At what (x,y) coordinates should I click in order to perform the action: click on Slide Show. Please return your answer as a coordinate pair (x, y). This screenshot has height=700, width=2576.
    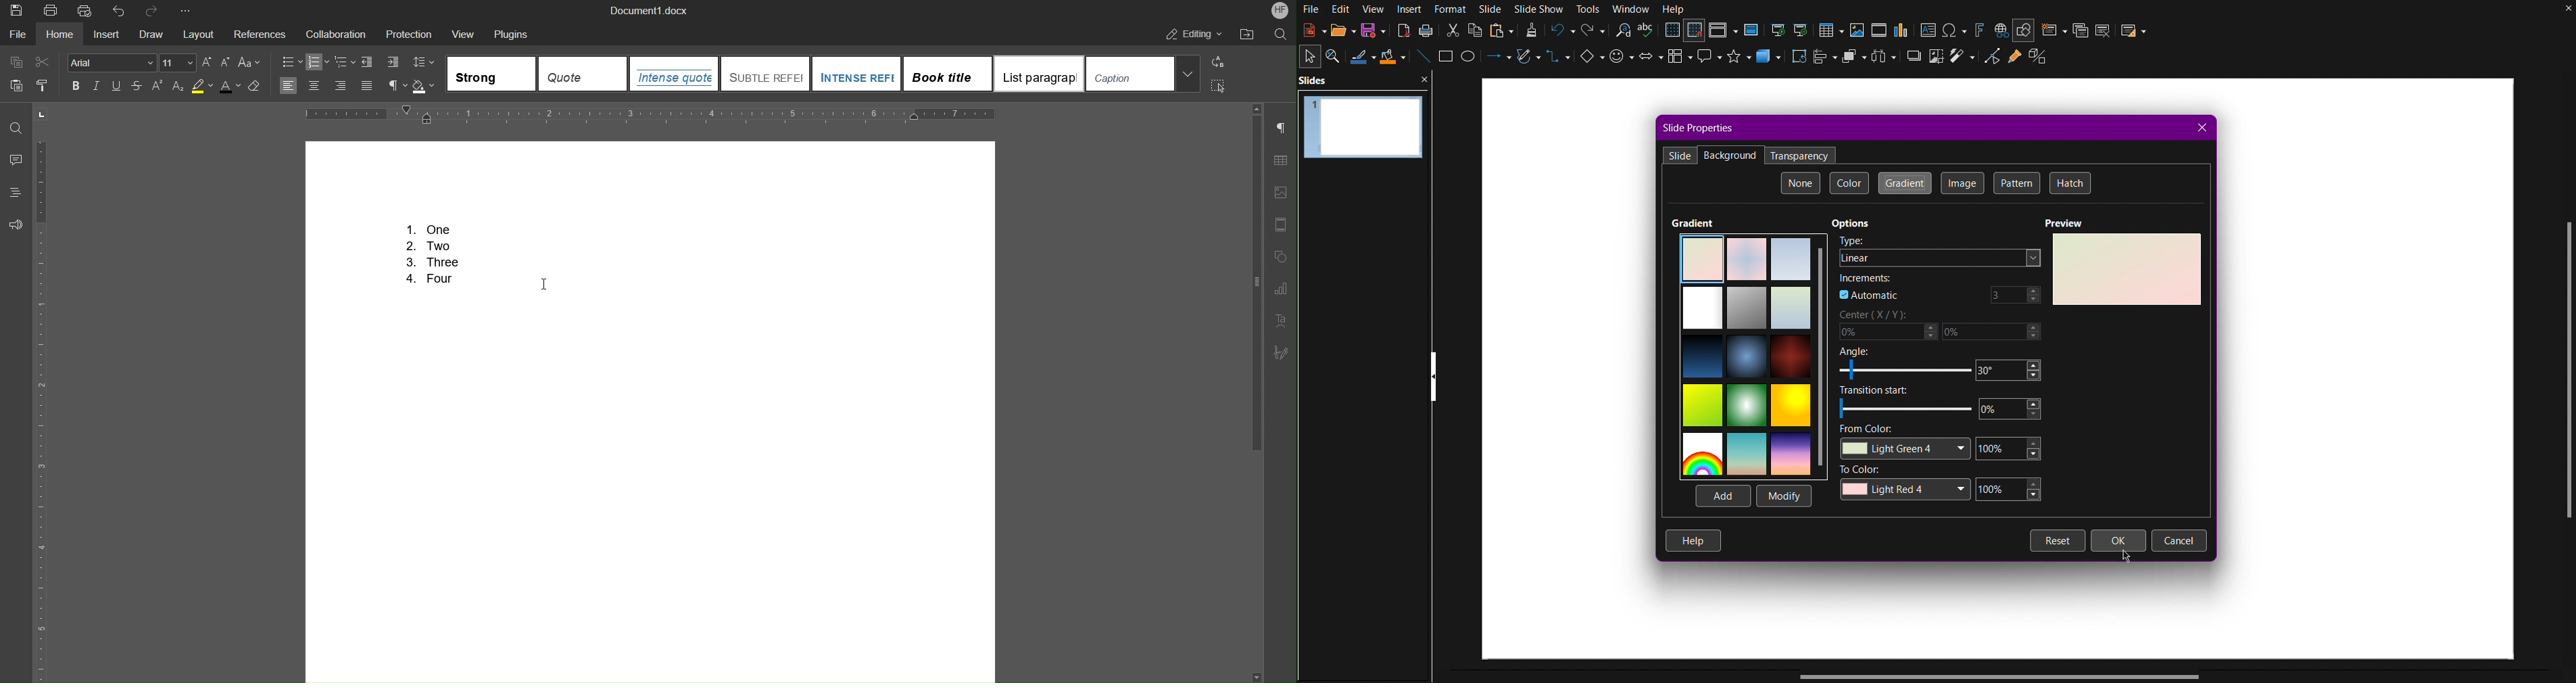
    Looking at the image, I should click on (1542, 9).